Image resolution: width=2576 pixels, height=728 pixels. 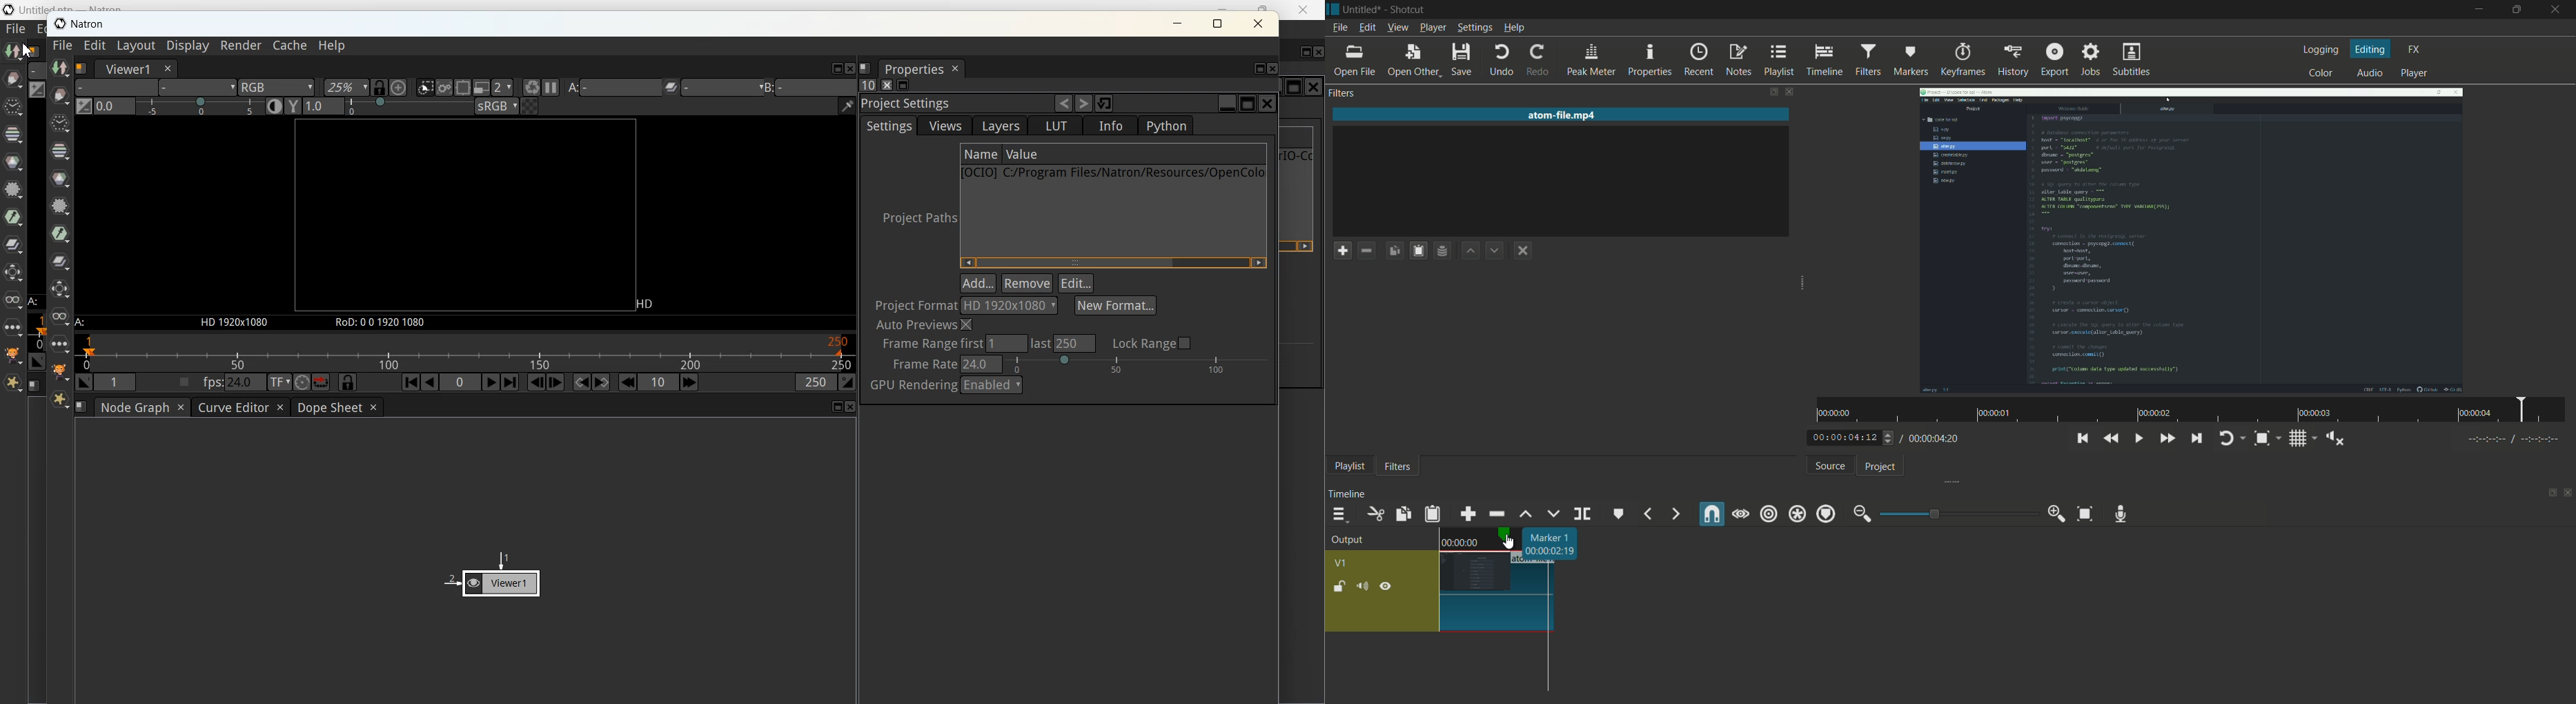 What do you see at coordinates (1348, 466) in the screenshot?
I see `playlist` at bounding box center [1348, 466].